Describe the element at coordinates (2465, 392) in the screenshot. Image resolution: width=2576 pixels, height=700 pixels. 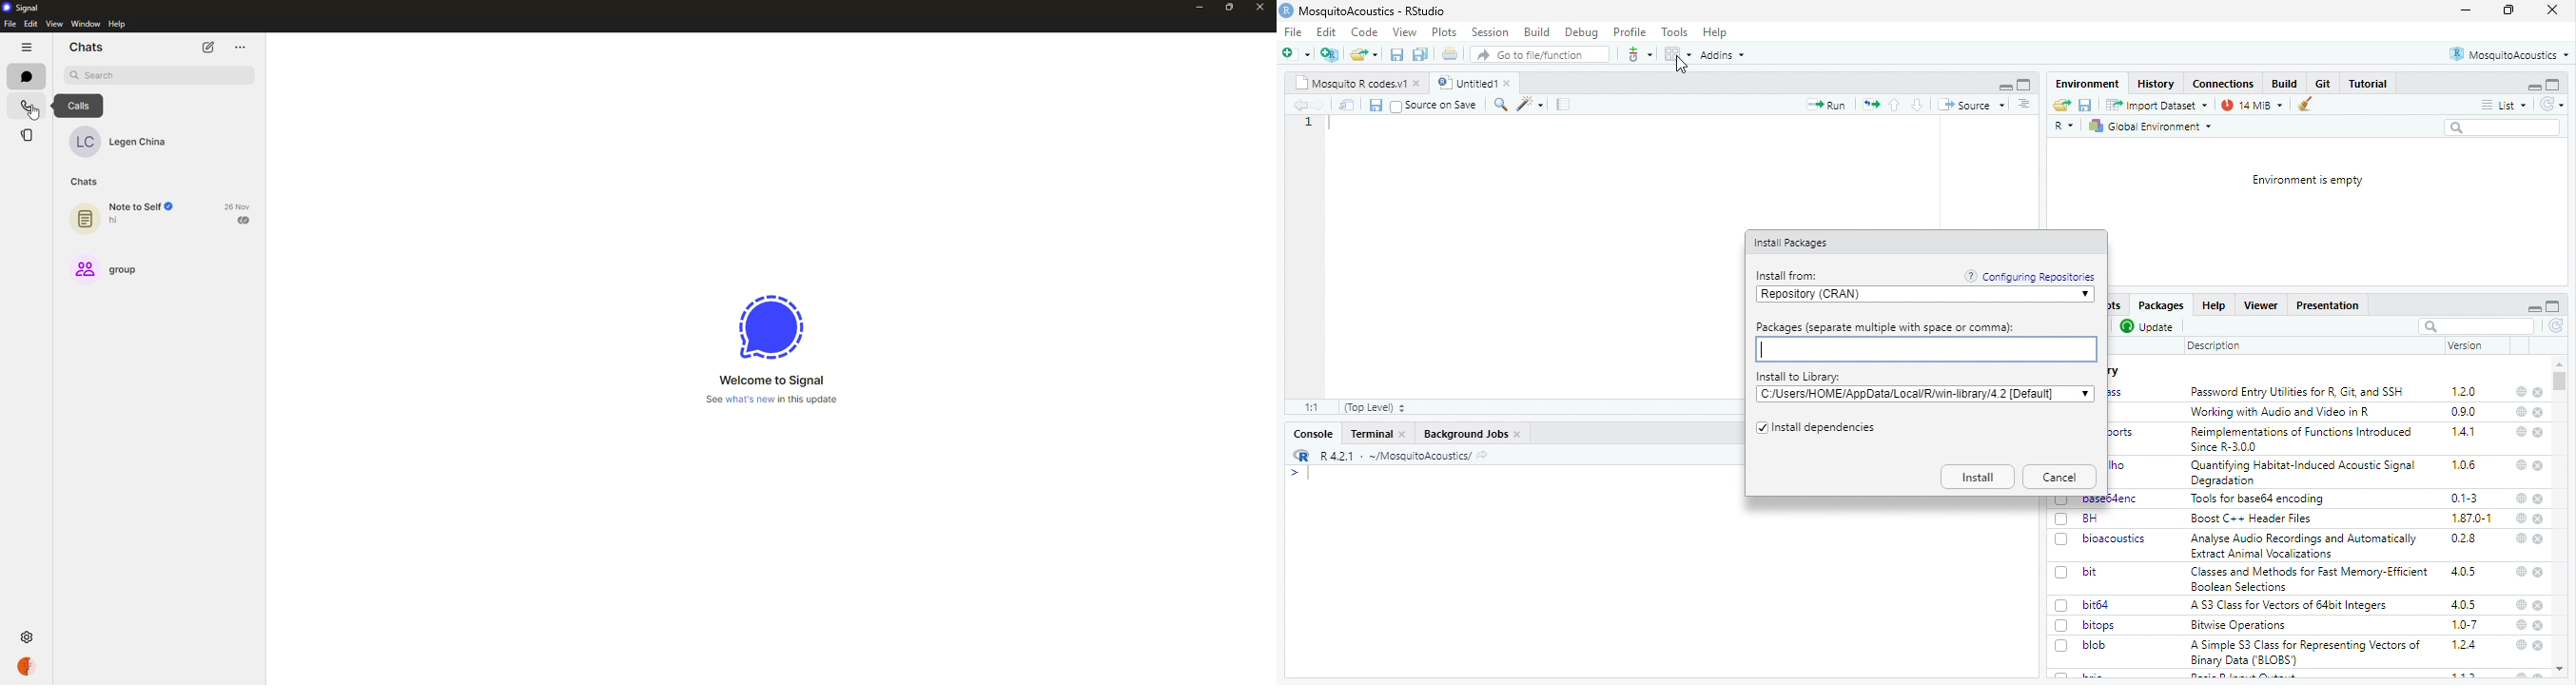
I see `120` at that location.